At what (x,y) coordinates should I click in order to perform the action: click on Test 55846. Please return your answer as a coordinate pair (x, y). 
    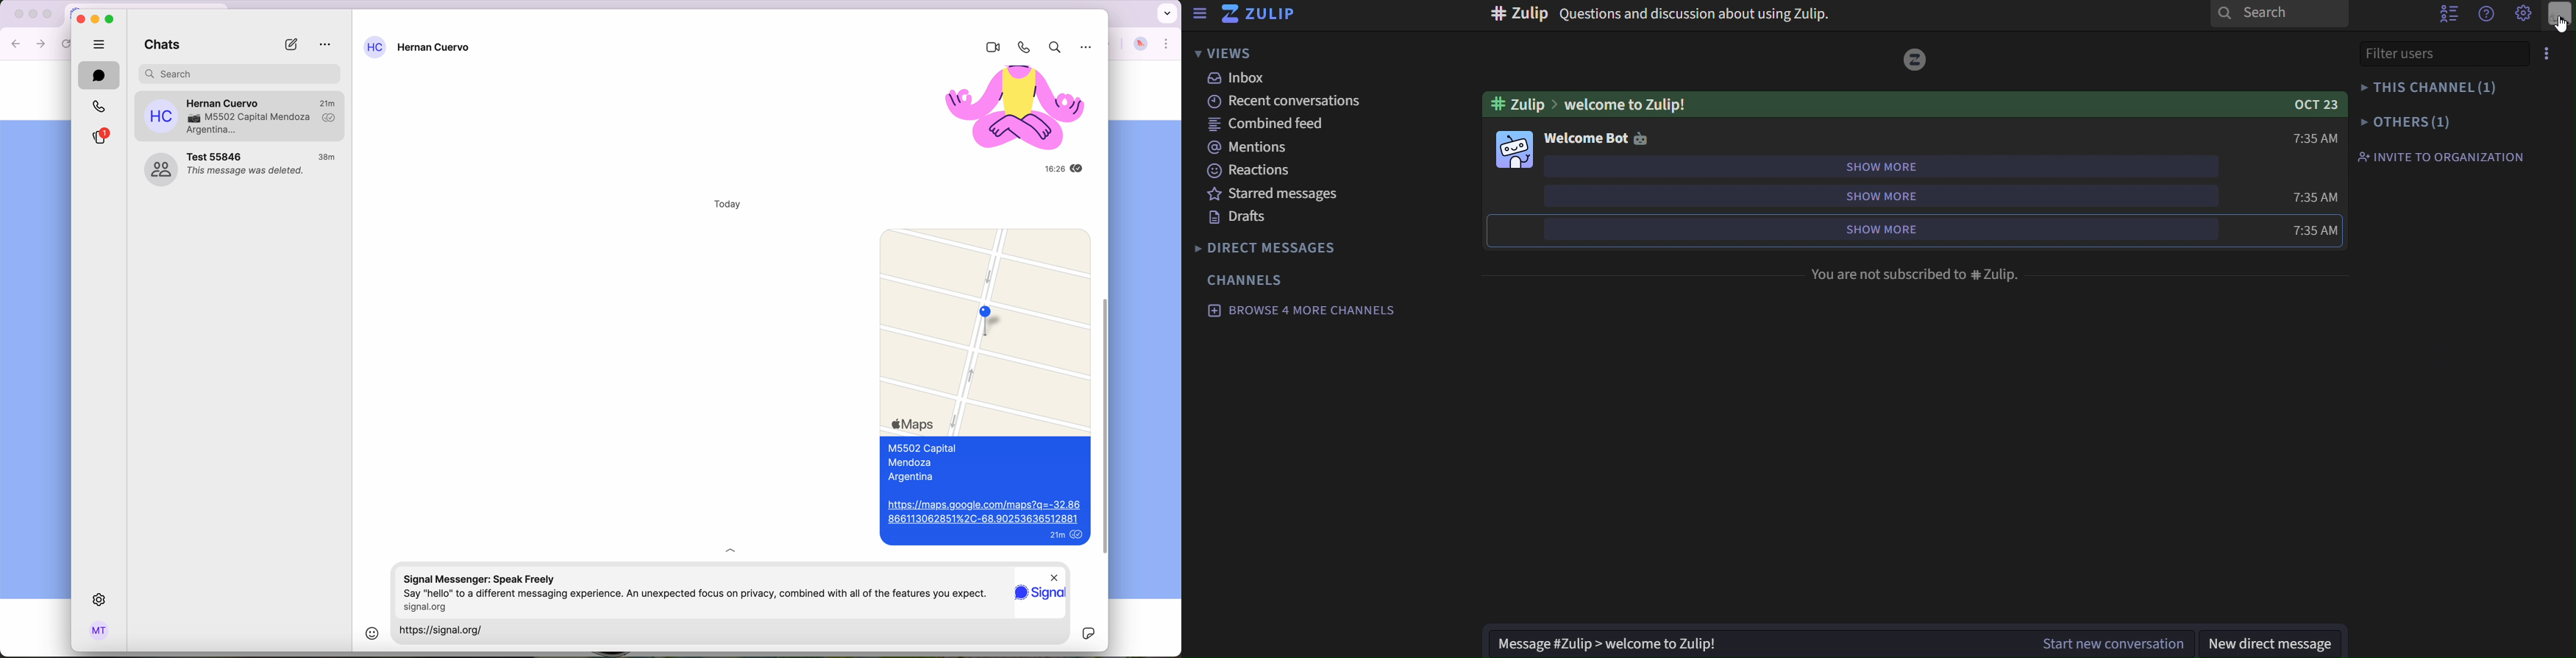
    Looking at the image, I should click on (217, 156).